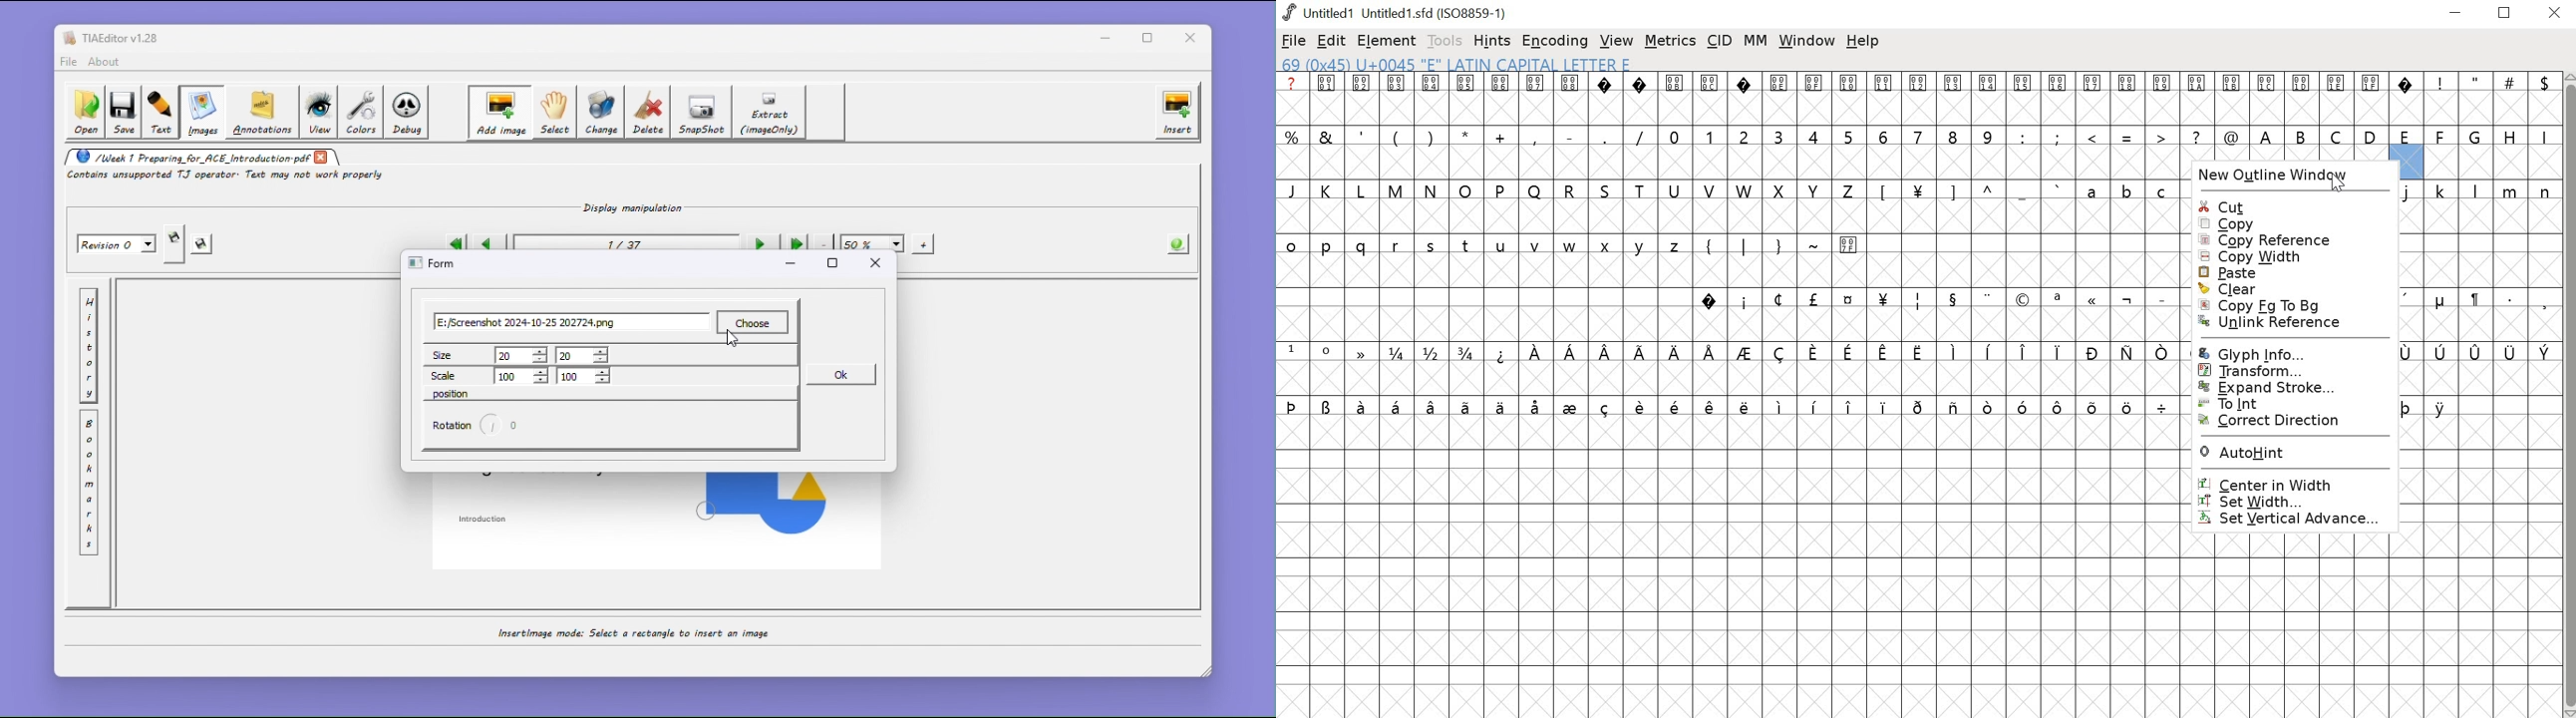 This screenshot has width=2576, height=728. What do you see at coordinates (872, 243) in the screenshot?
I see `50%` at bounding box center [872, 243].